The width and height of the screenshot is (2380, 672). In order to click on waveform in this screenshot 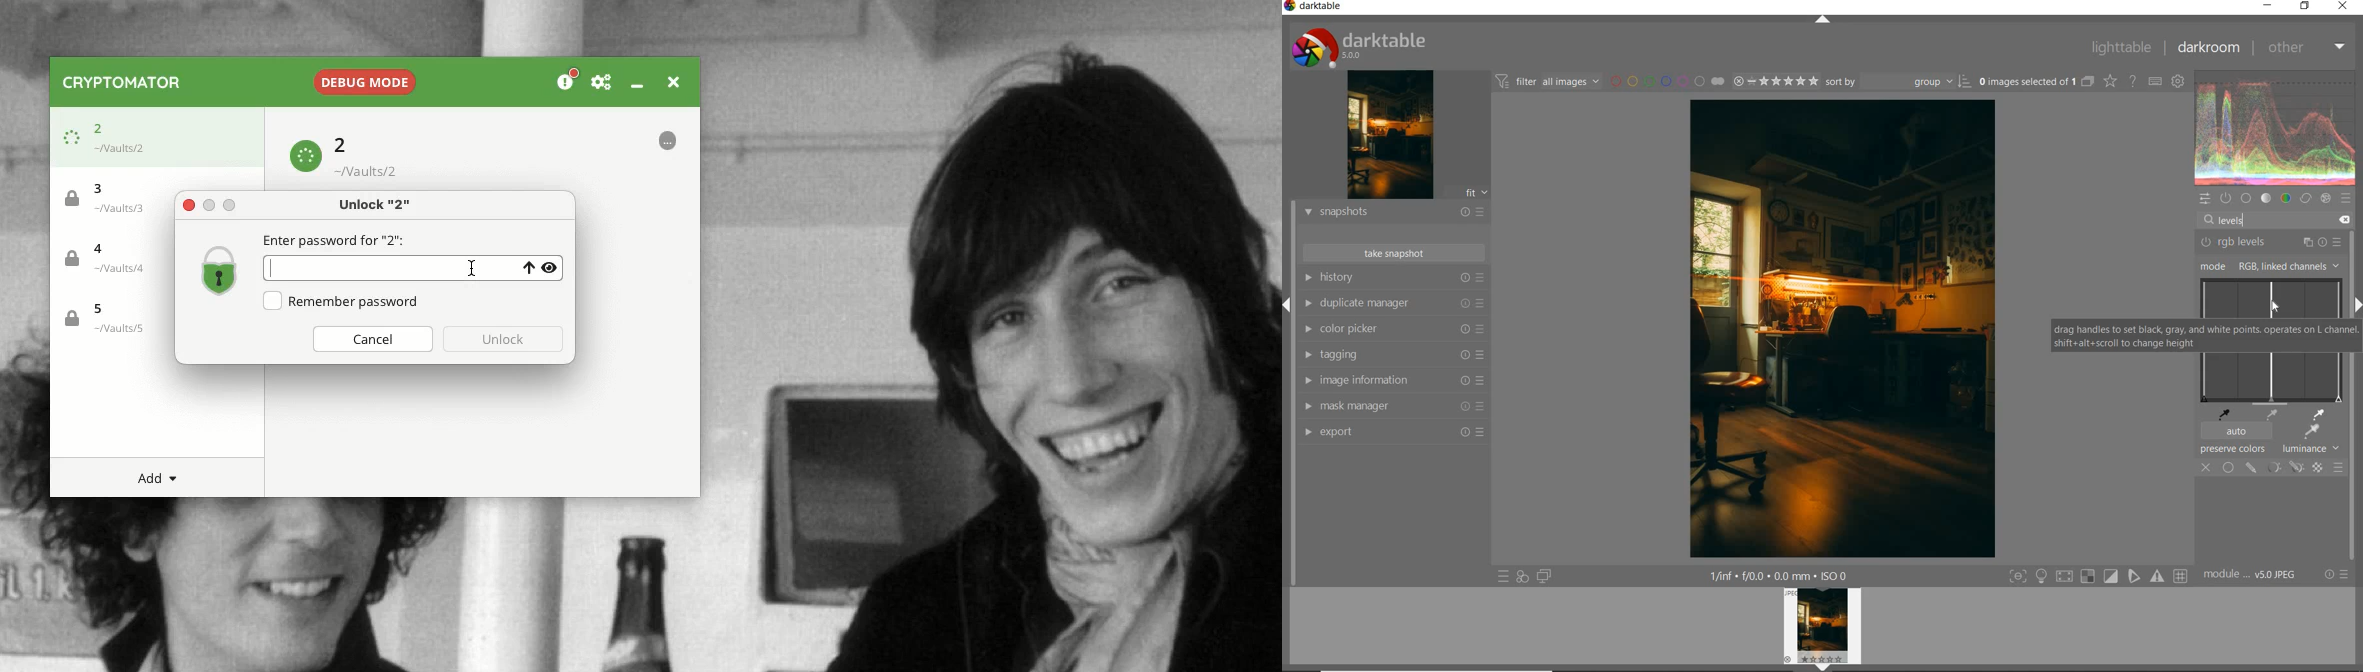, I will do `click(2276, 127)`.